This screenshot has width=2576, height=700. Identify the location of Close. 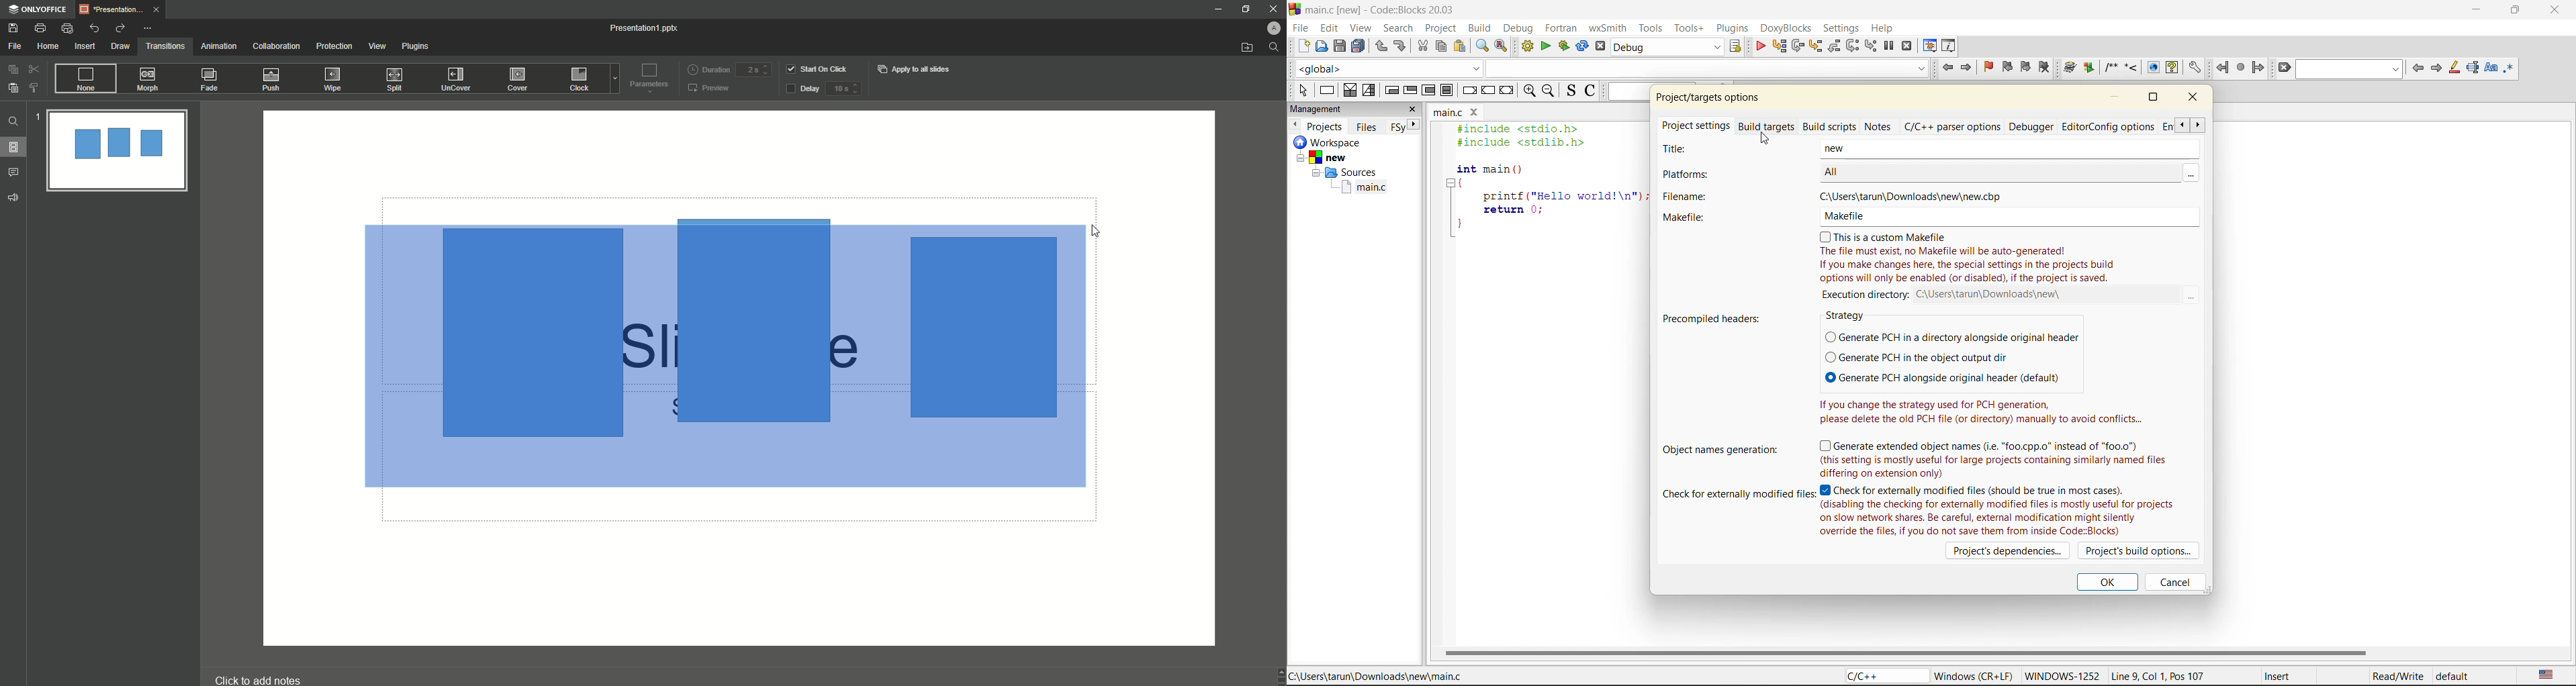
(1267, 8).